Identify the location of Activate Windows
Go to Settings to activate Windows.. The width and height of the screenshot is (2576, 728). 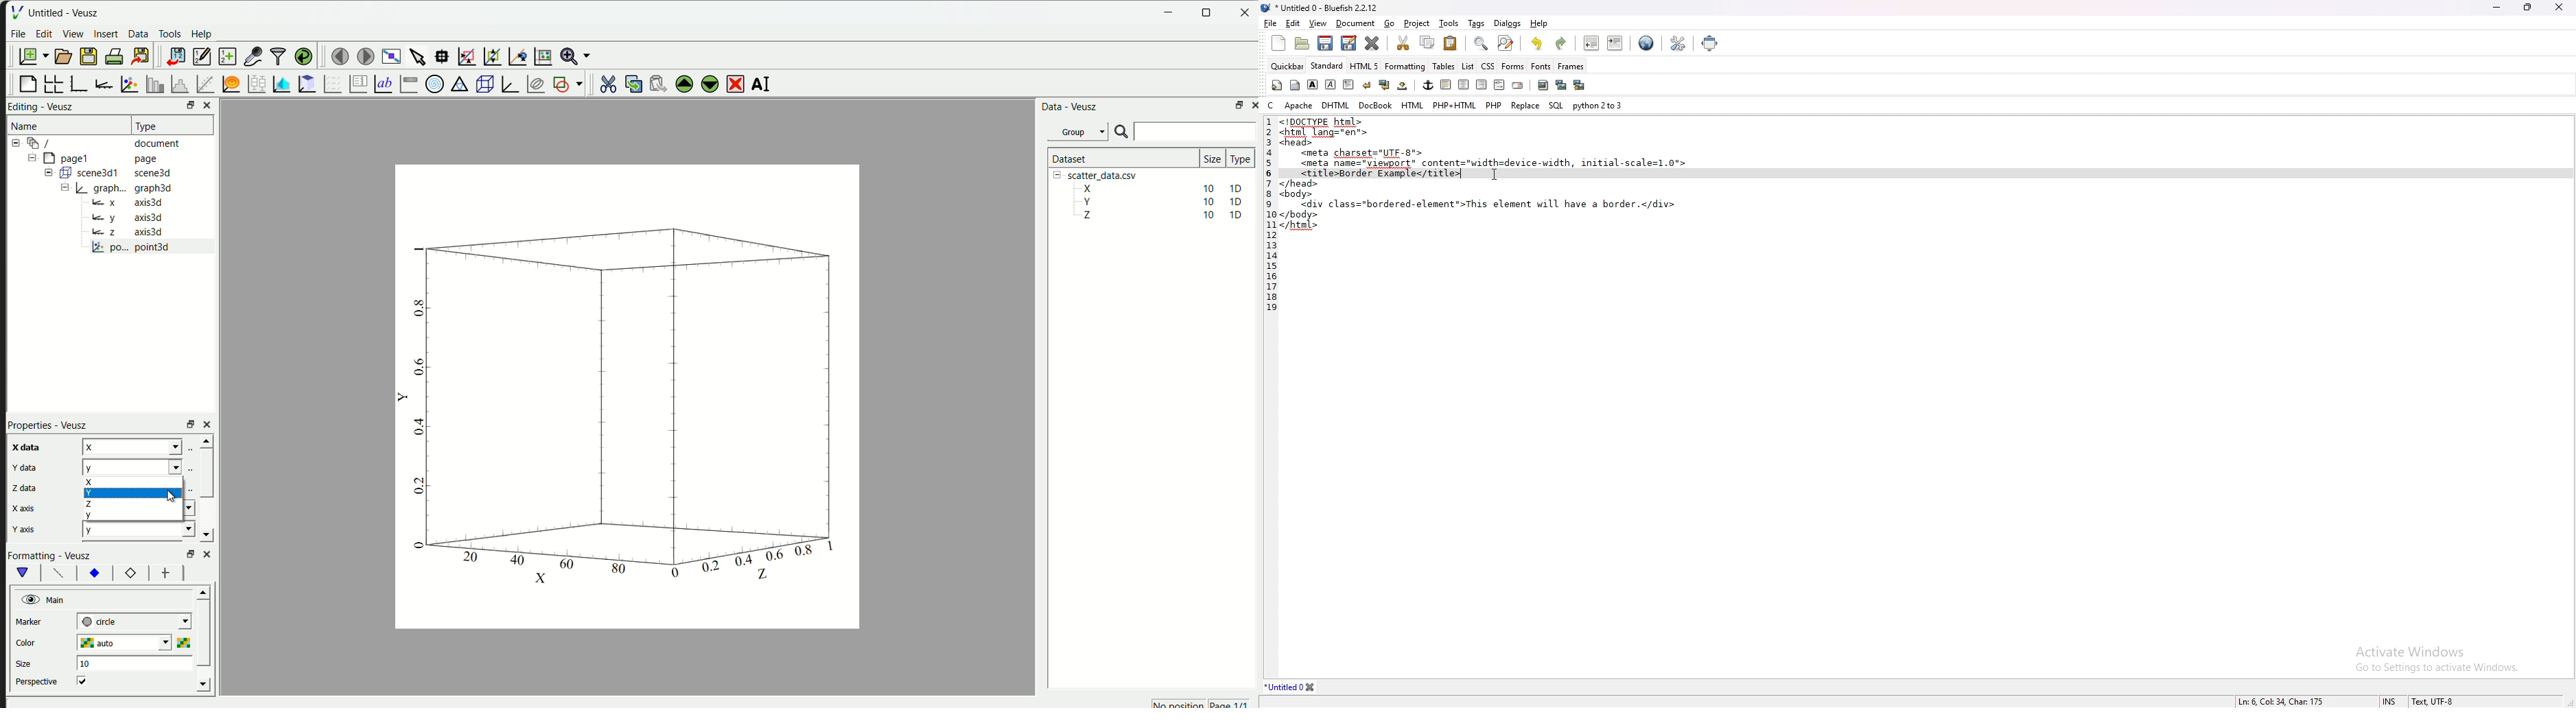
(2431, 653).